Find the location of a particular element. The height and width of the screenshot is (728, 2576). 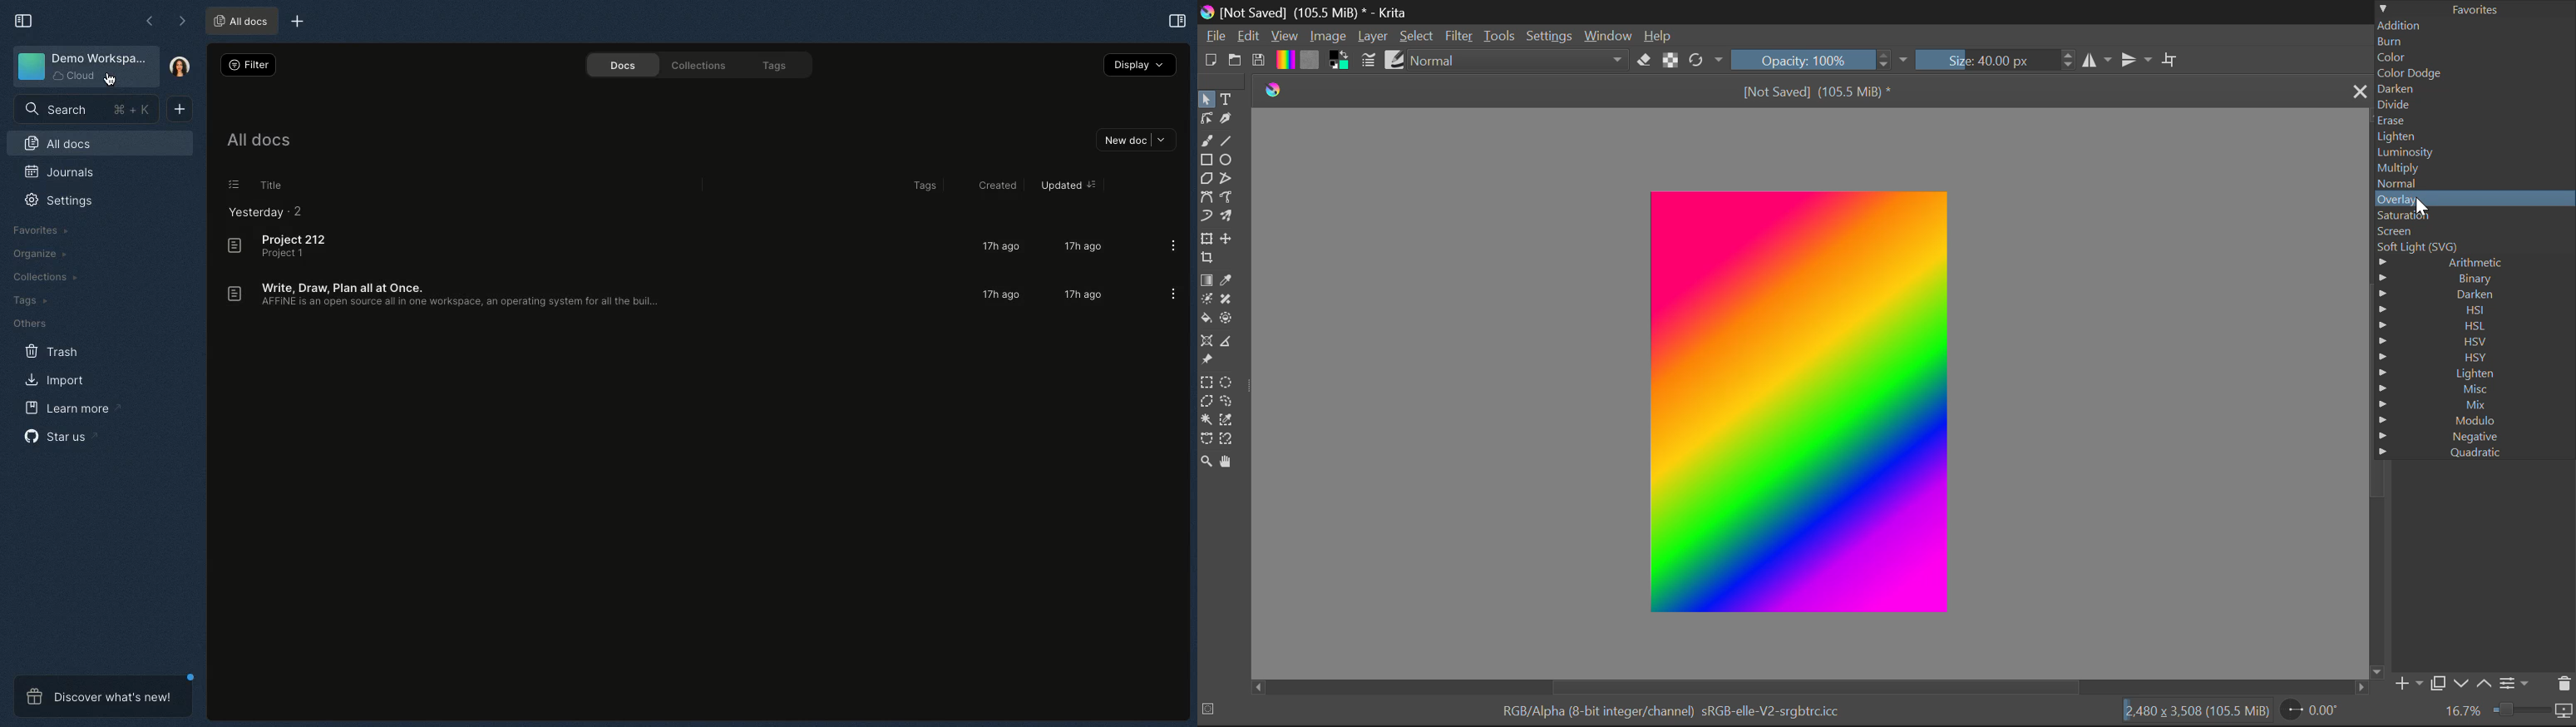

logo is located at coordinates (1277, 91).